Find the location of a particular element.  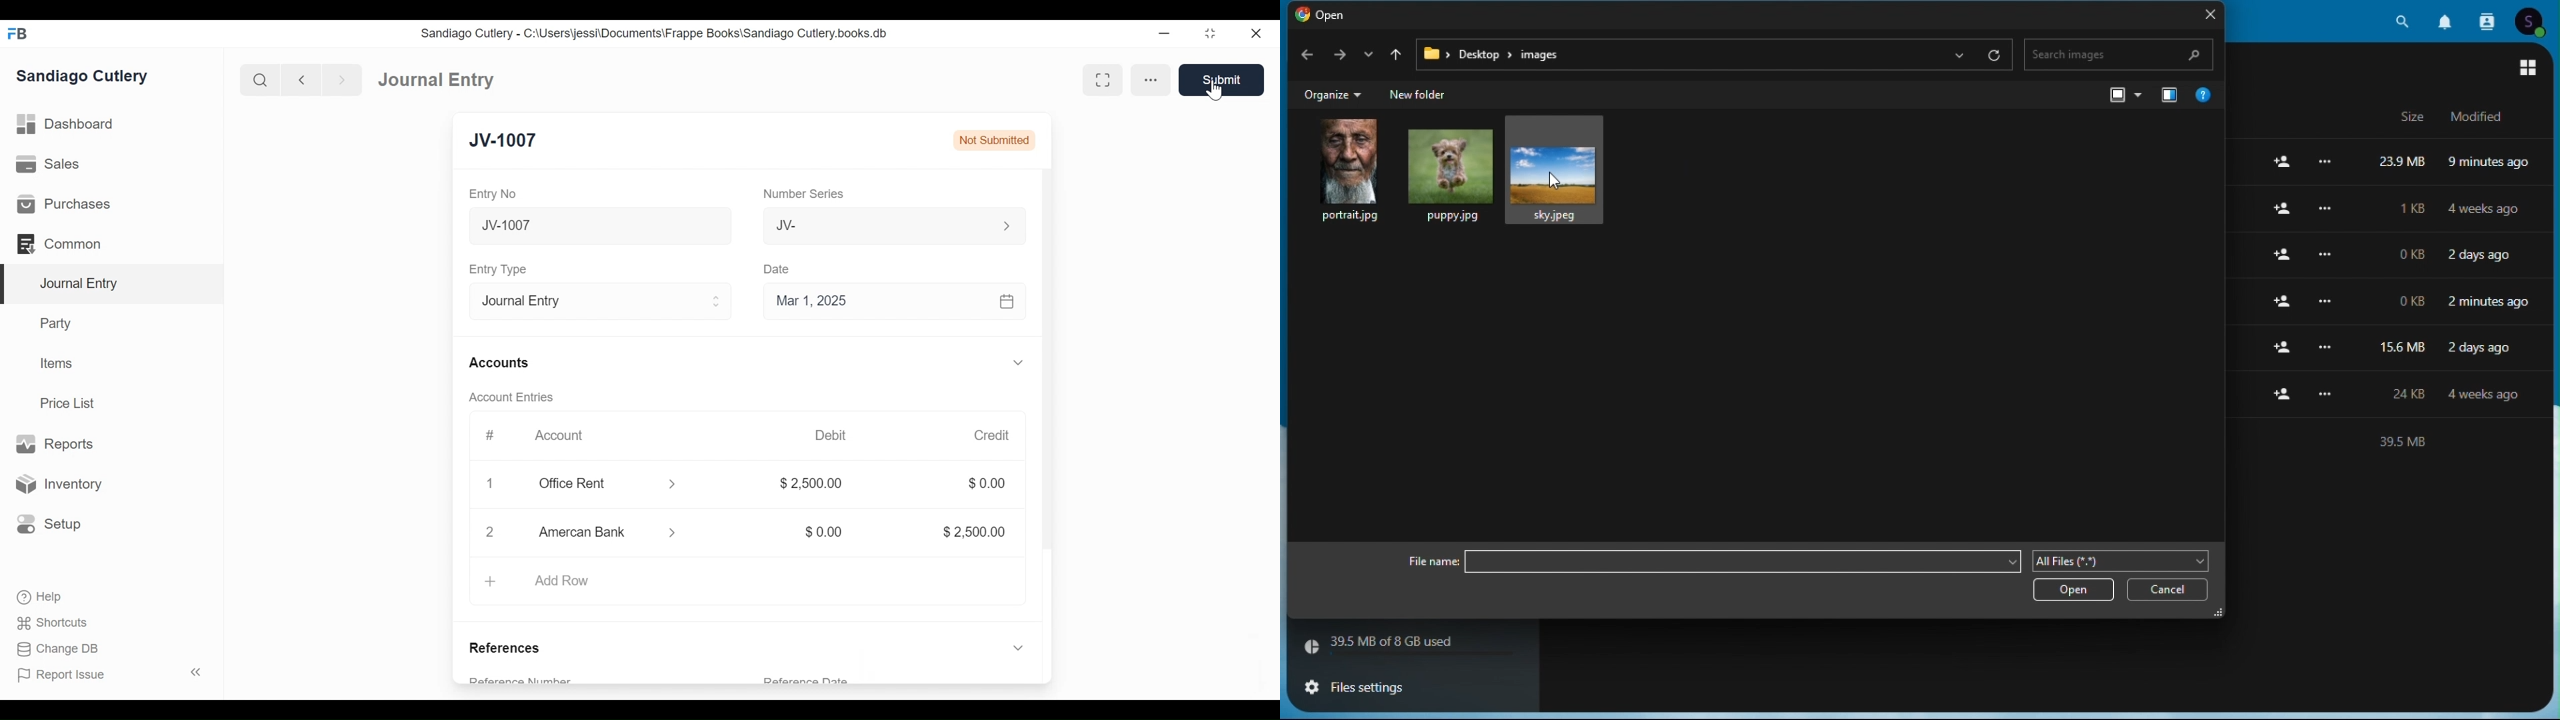

Date is located at coordinates (777, 269).